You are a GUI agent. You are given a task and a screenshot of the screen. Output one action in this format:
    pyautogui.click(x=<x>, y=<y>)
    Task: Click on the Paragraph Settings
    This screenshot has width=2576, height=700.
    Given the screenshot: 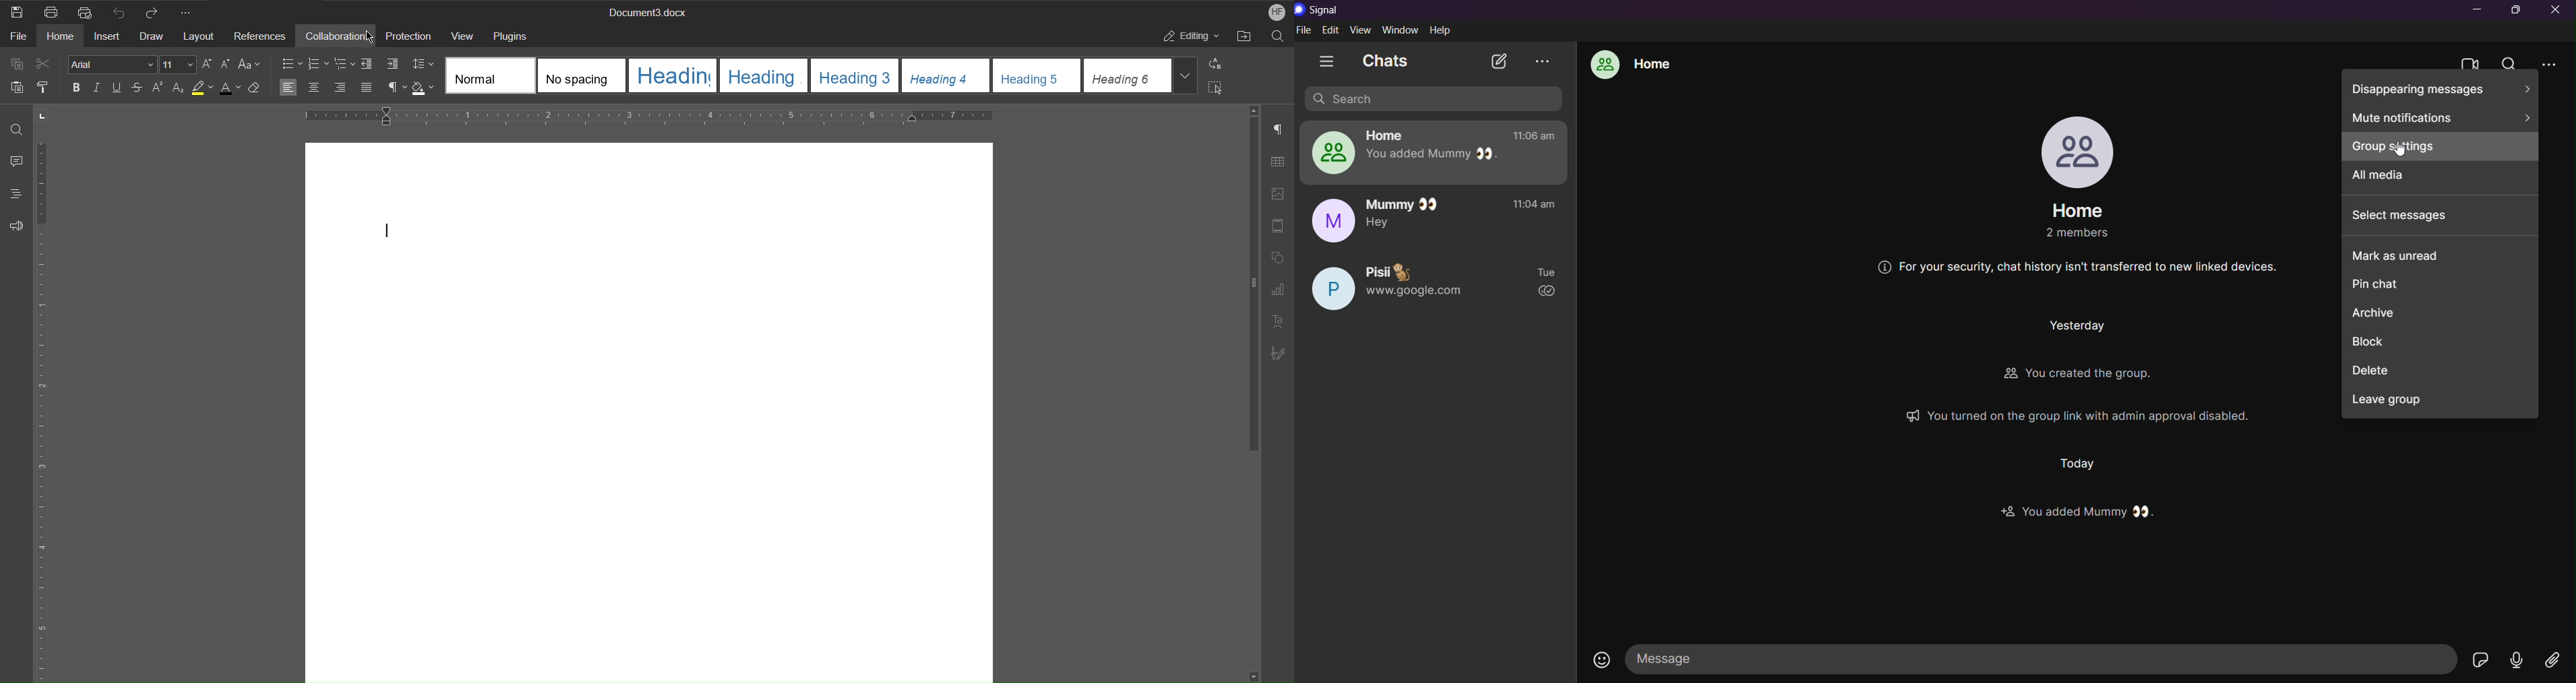 What is the action you would take?
    pyautogui.click(x=1279, y=129)
    